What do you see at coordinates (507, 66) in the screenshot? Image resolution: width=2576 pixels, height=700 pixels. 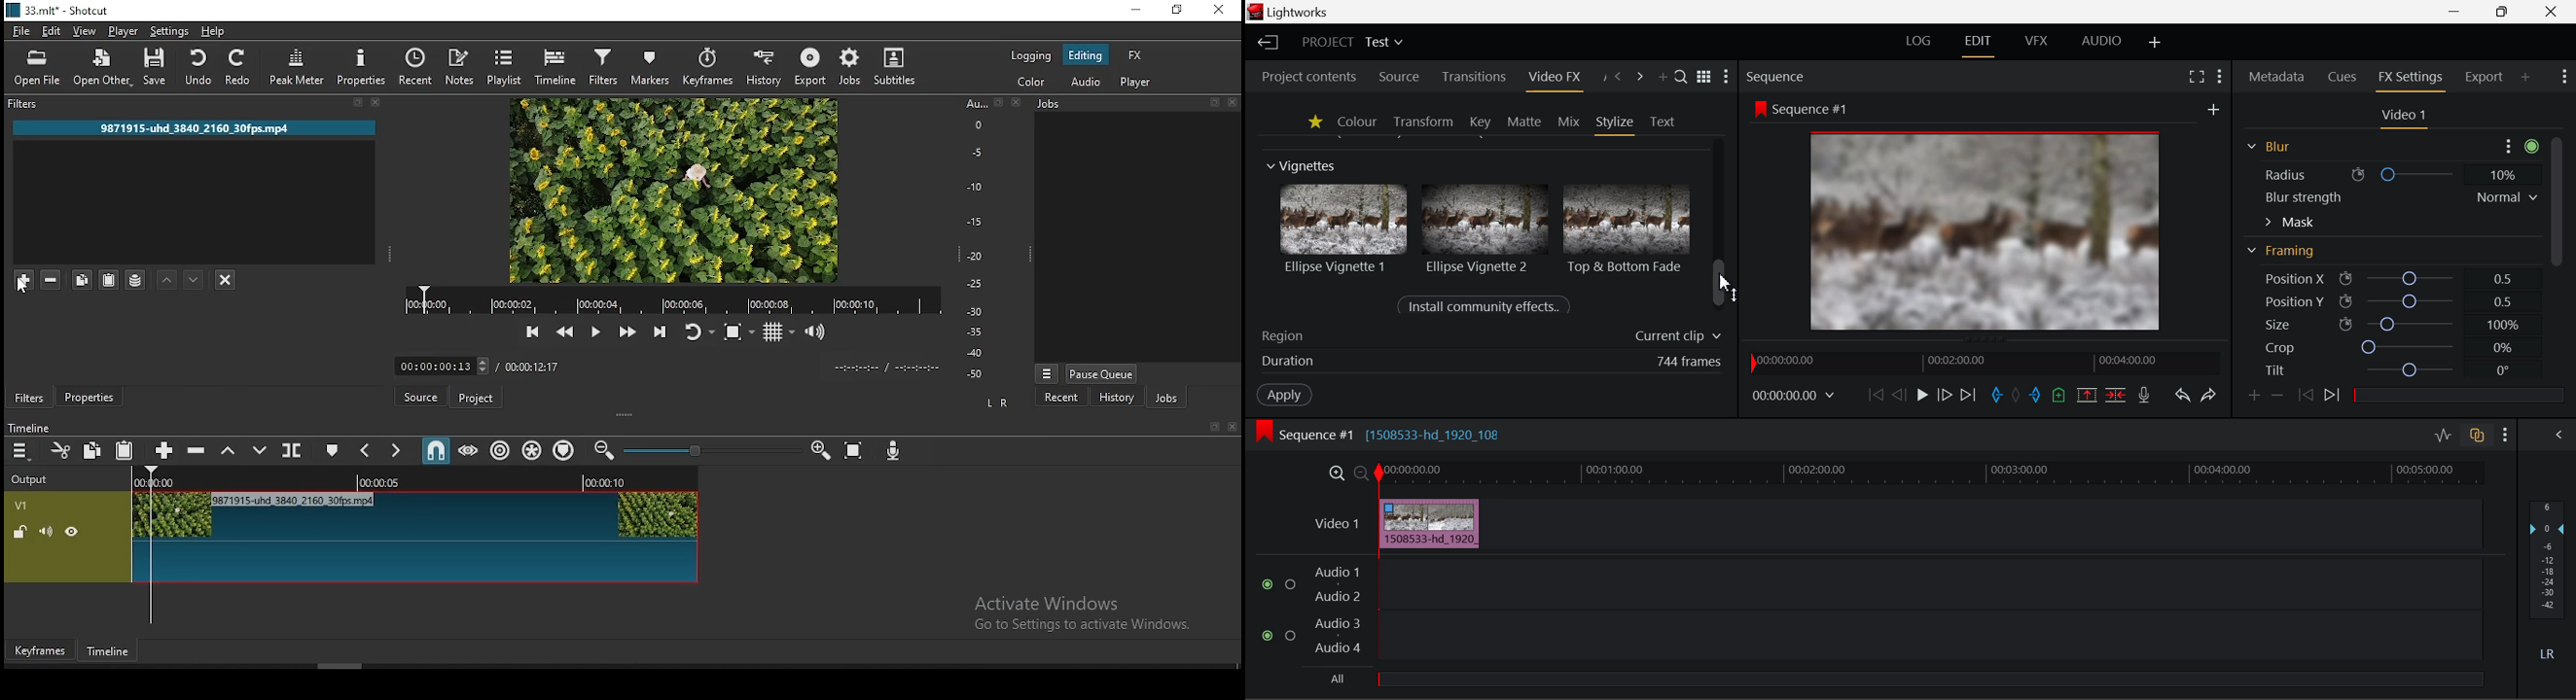 I see `playlist` at bounding box center [507, 66].